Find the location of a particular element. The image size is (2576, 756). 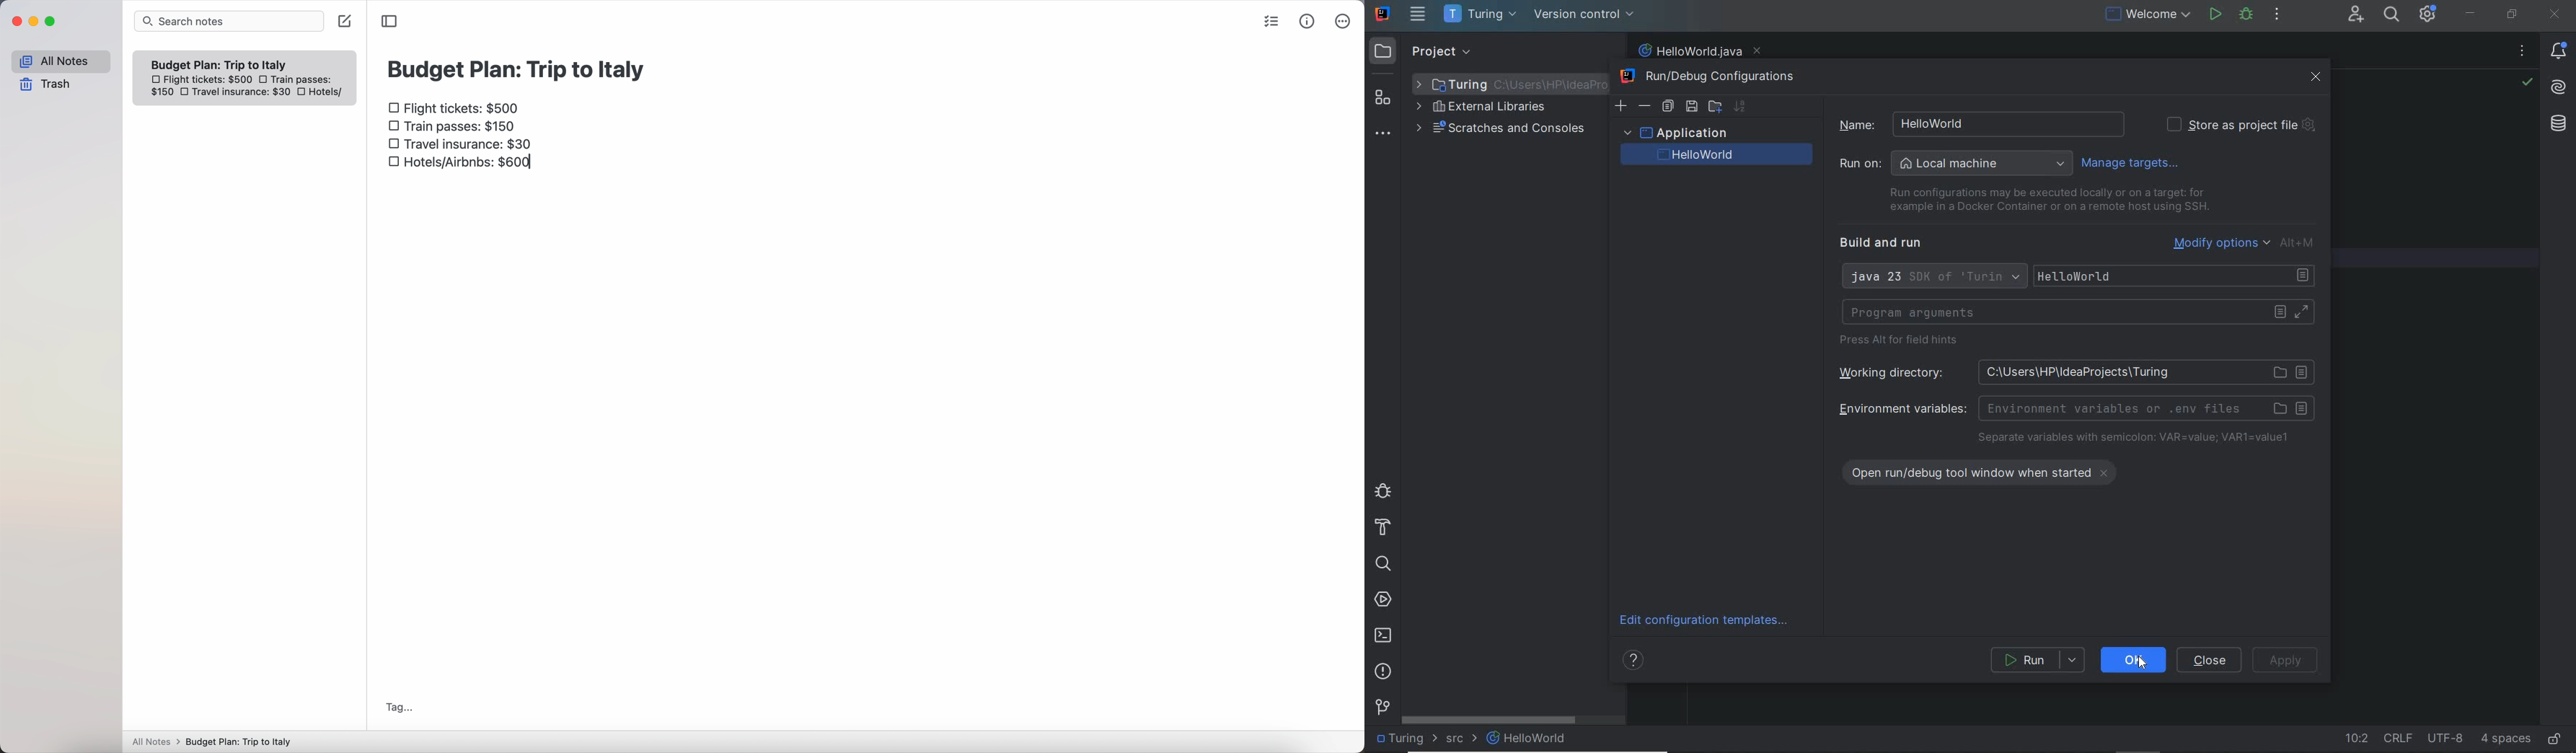

system name is located at coordinates (1383, 14).